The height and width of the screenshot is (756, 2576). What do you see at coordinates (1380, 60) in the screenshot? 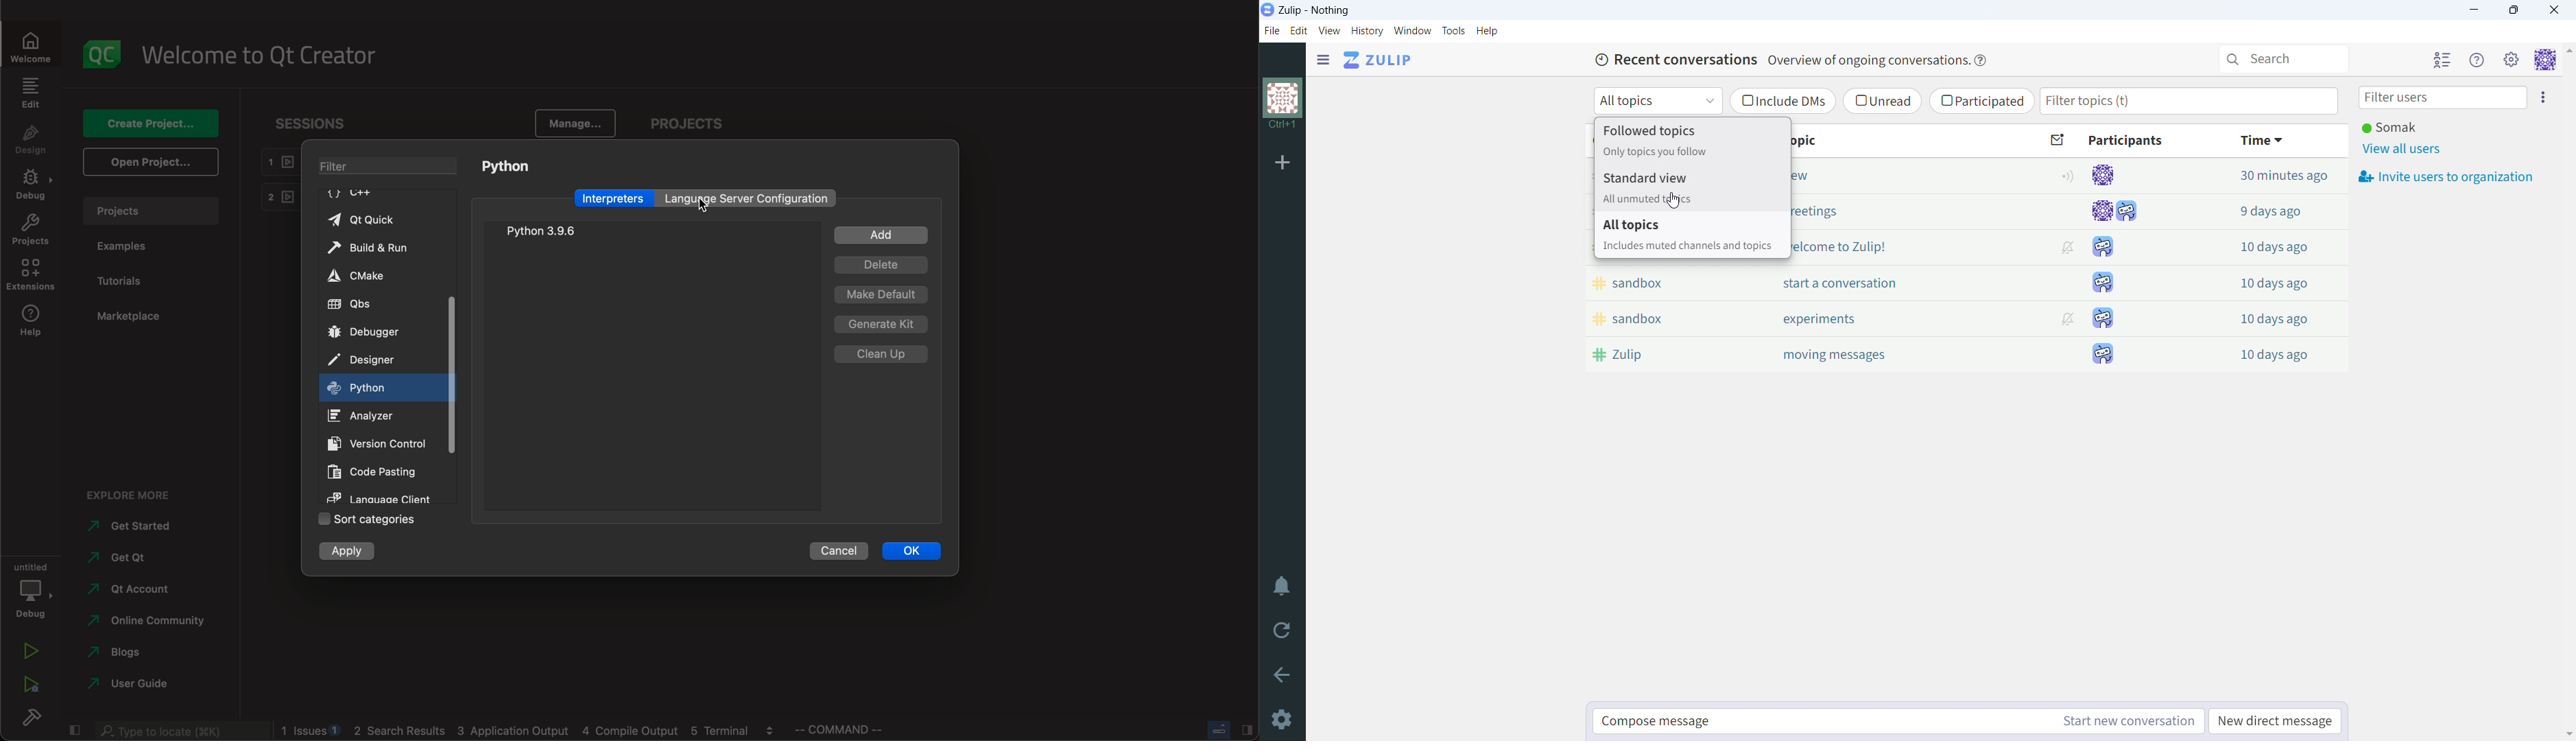
I see `go to home view` at bounding box center [1380, 60].